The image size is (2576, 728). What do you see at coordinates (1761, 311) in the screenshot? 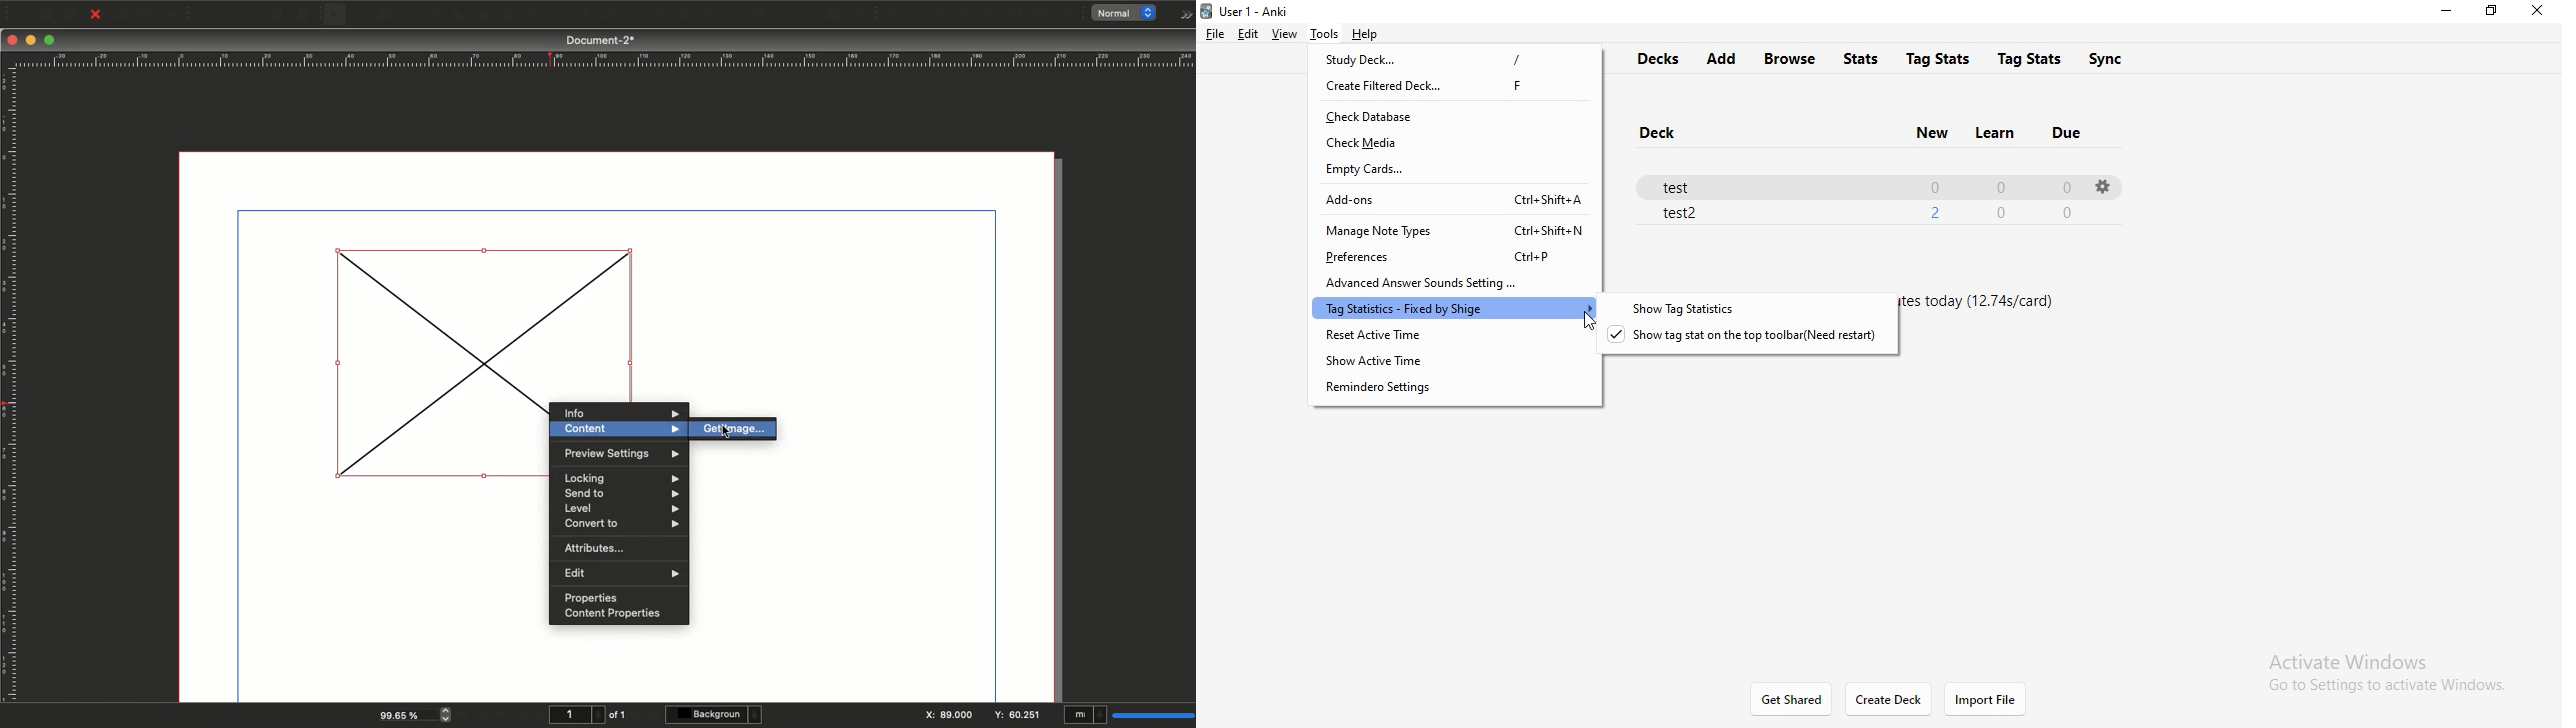
I see `show tag statistics` at bounding box center [1761, 311].